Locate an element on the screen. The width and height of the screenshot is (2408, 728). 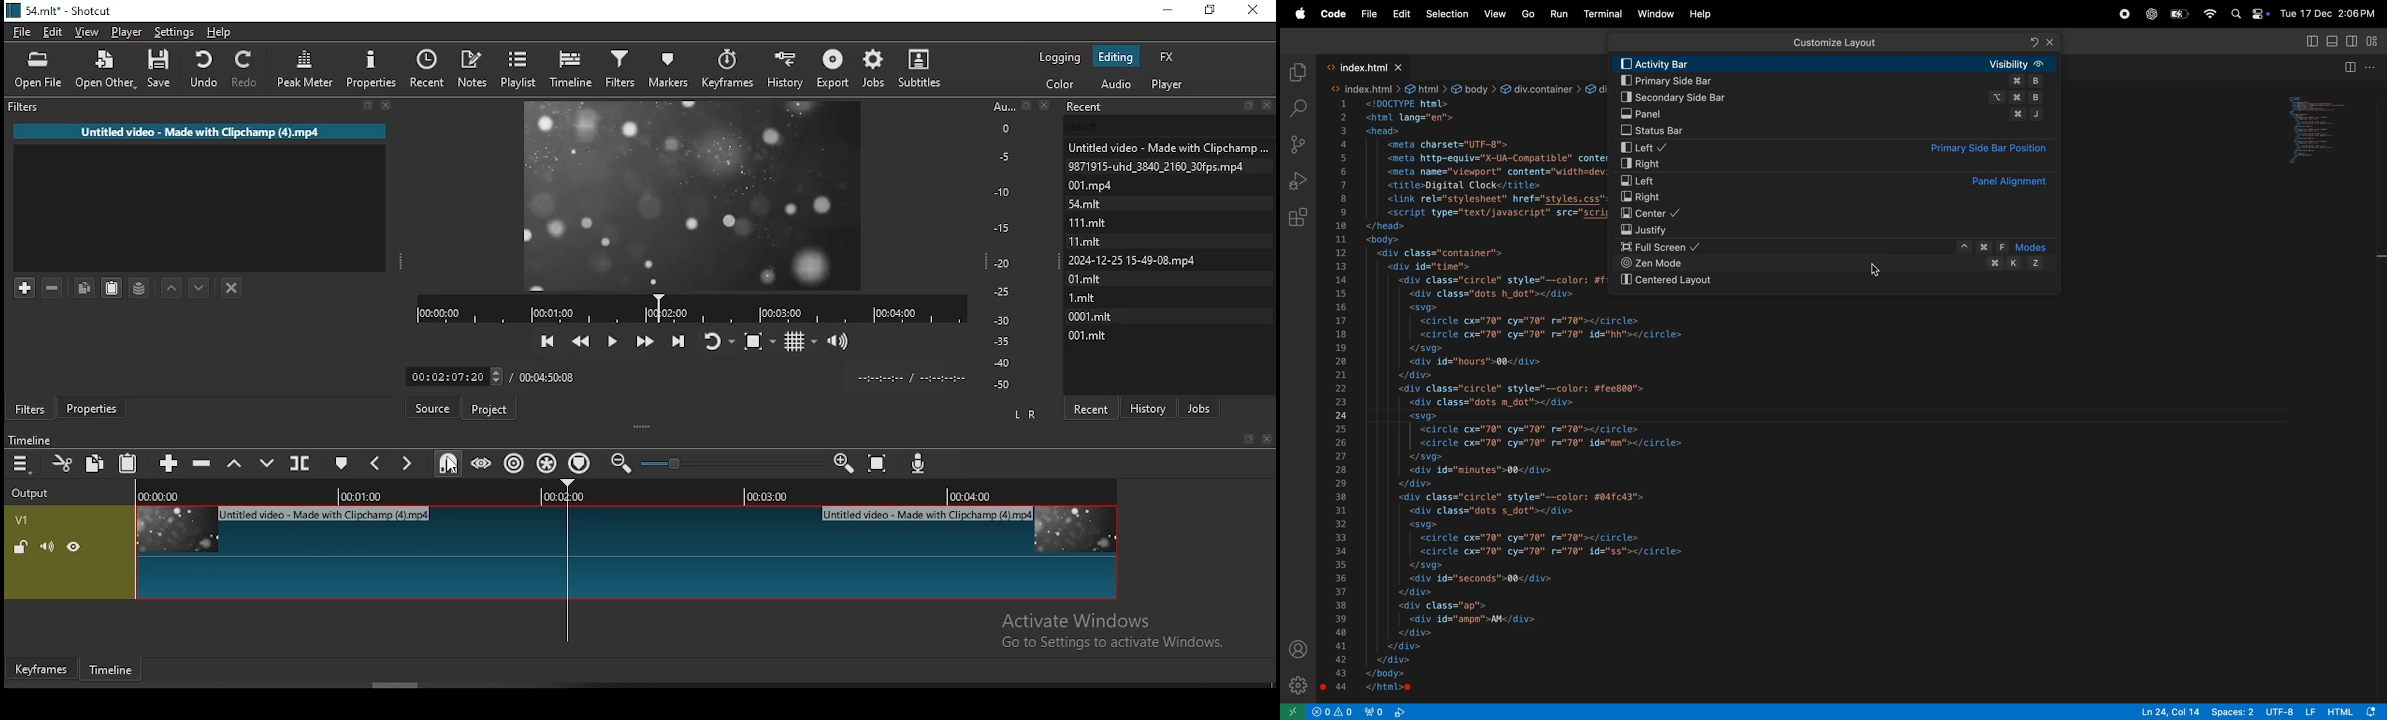
edit is located at coordinates (51, 32).